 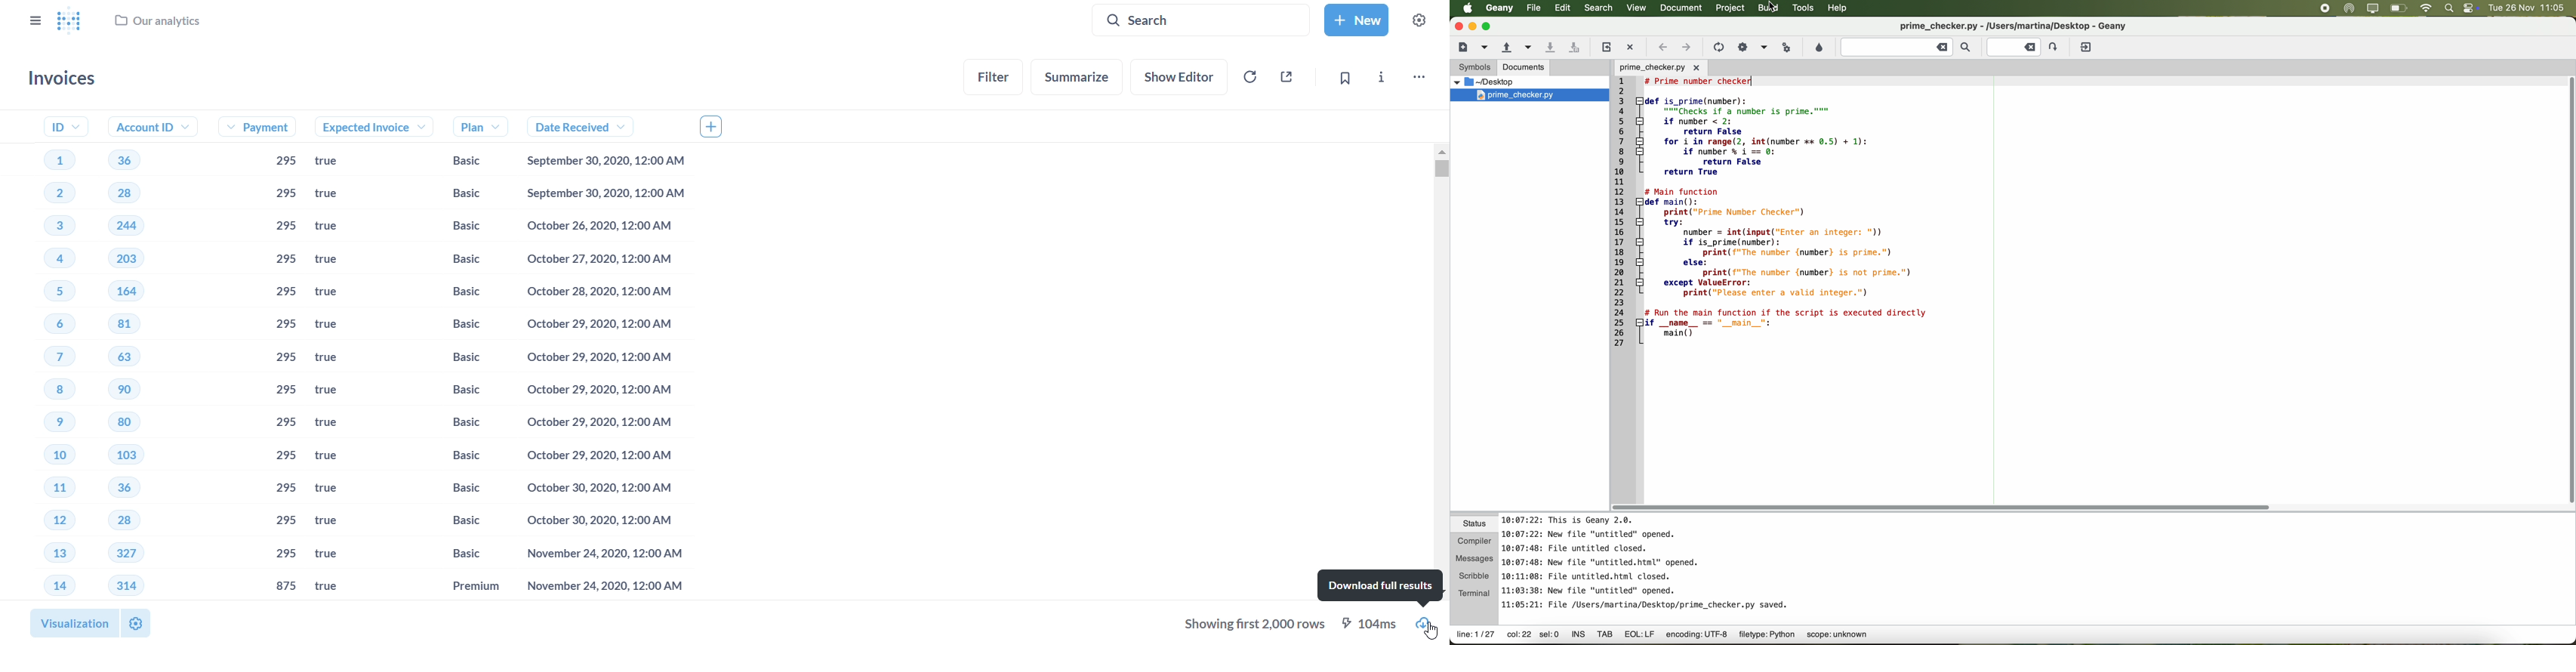 I want to click on October 29,2020, 12:00 AM, so click(x=595, y=454).